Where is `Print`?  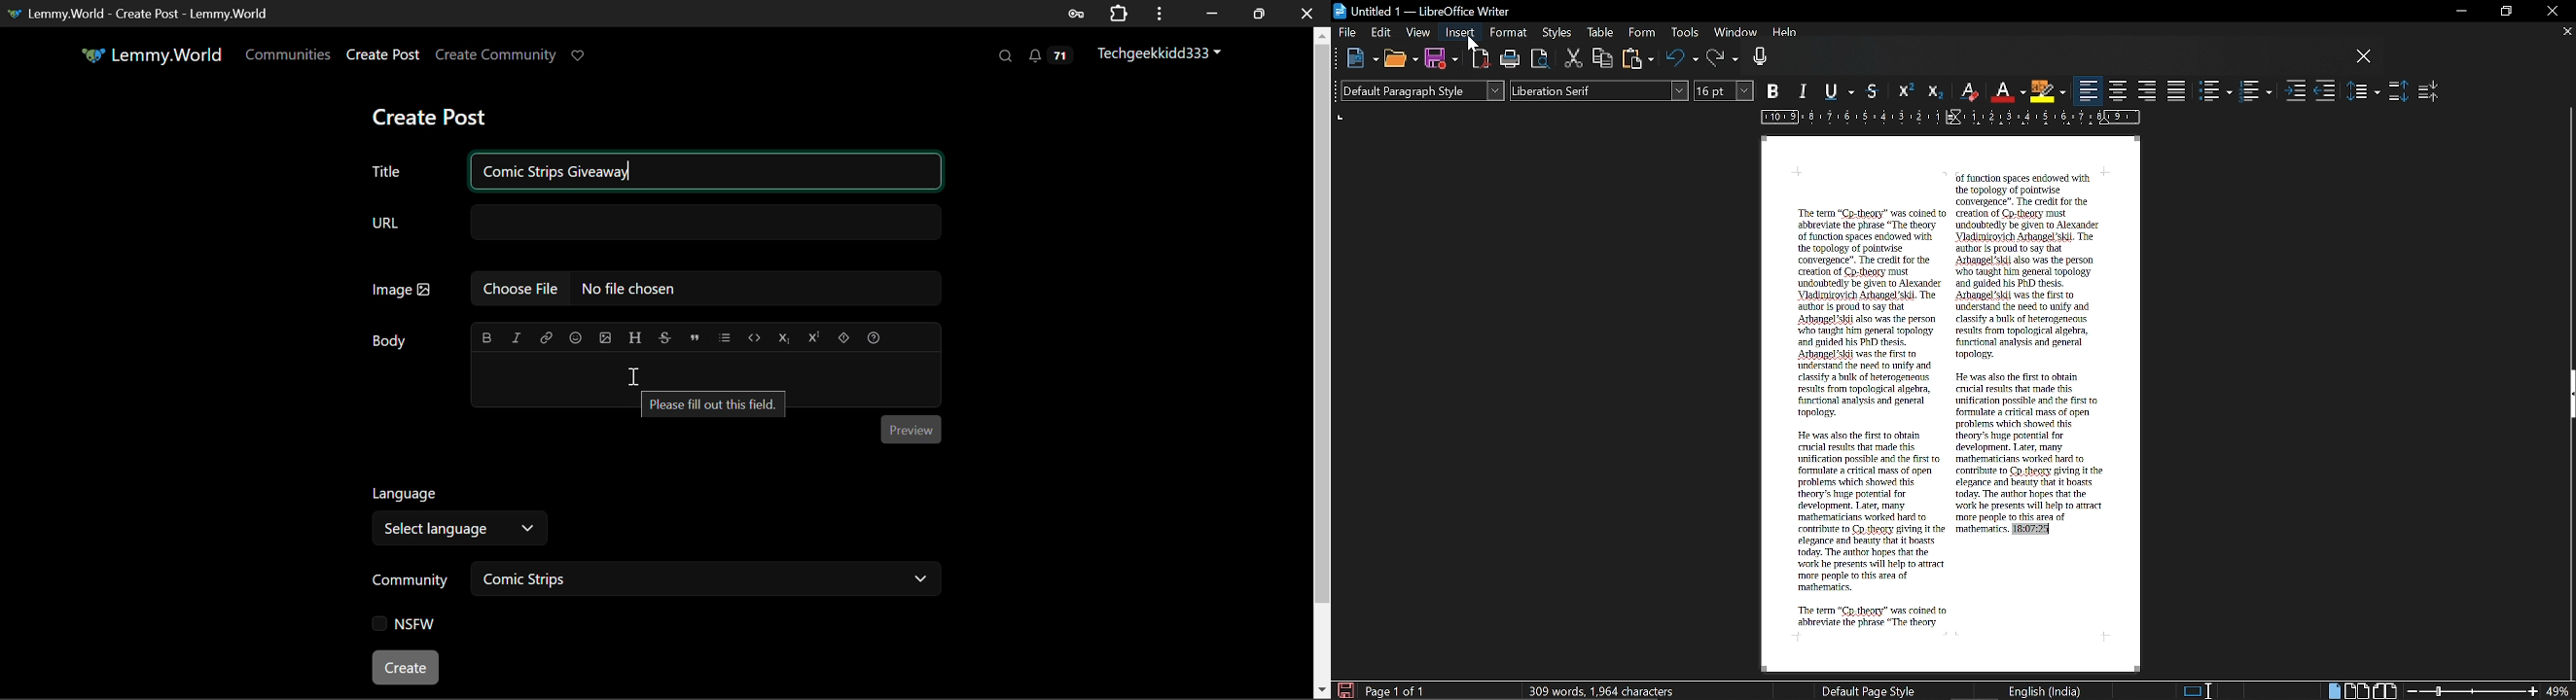 Print is located at coordinates (1512, 60).